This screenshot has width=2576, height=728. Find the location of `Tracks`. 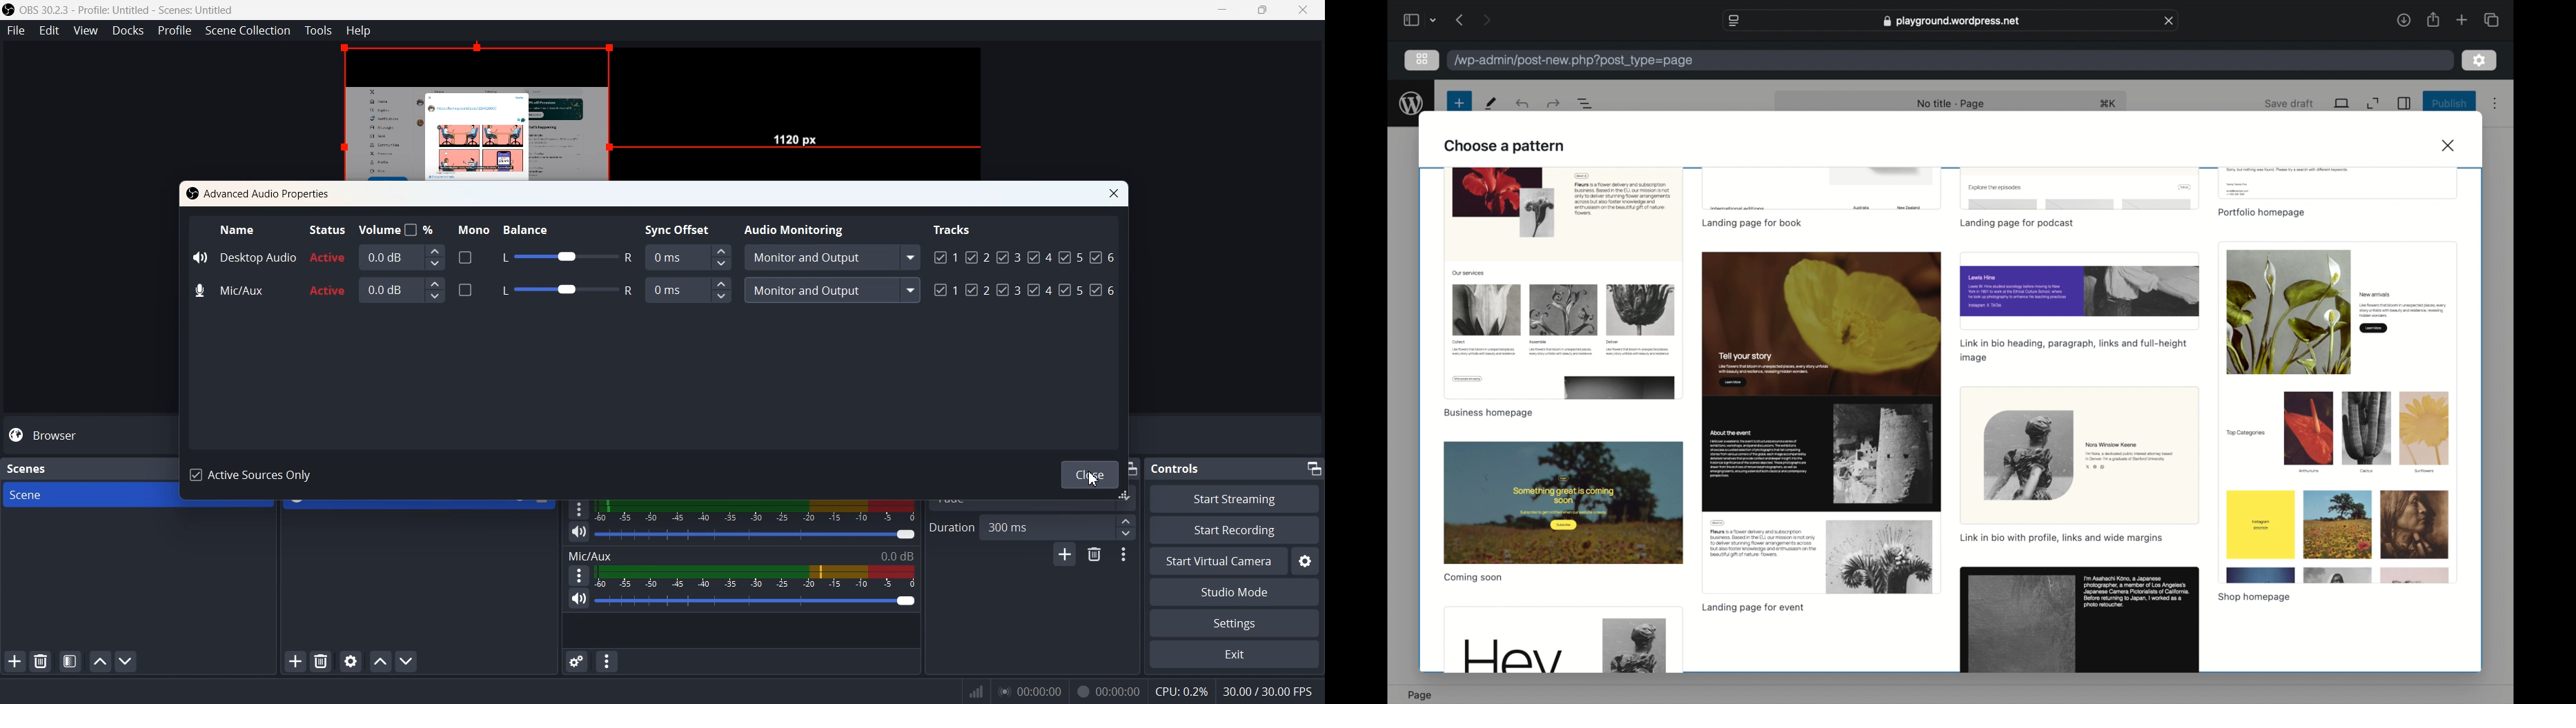

Tracks is located at coordinates (954, 228).